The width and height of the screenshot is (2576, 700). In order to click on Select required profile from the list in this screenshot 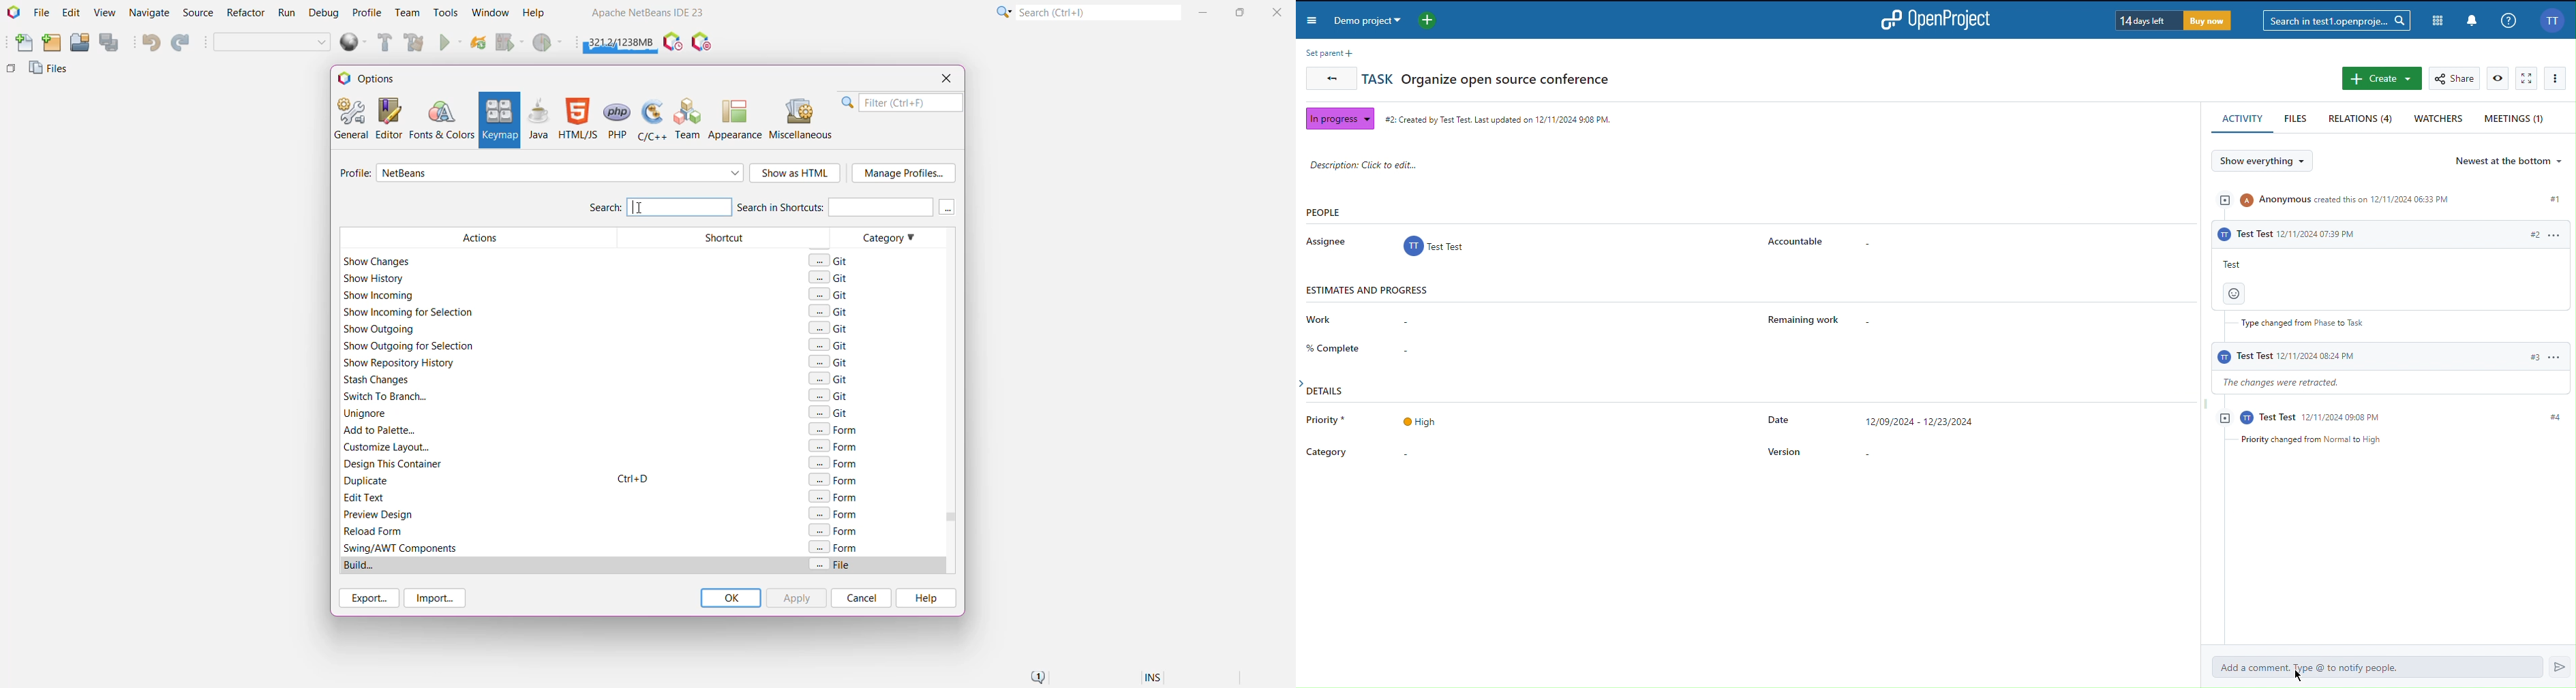, I will do `click(560, 173)`.